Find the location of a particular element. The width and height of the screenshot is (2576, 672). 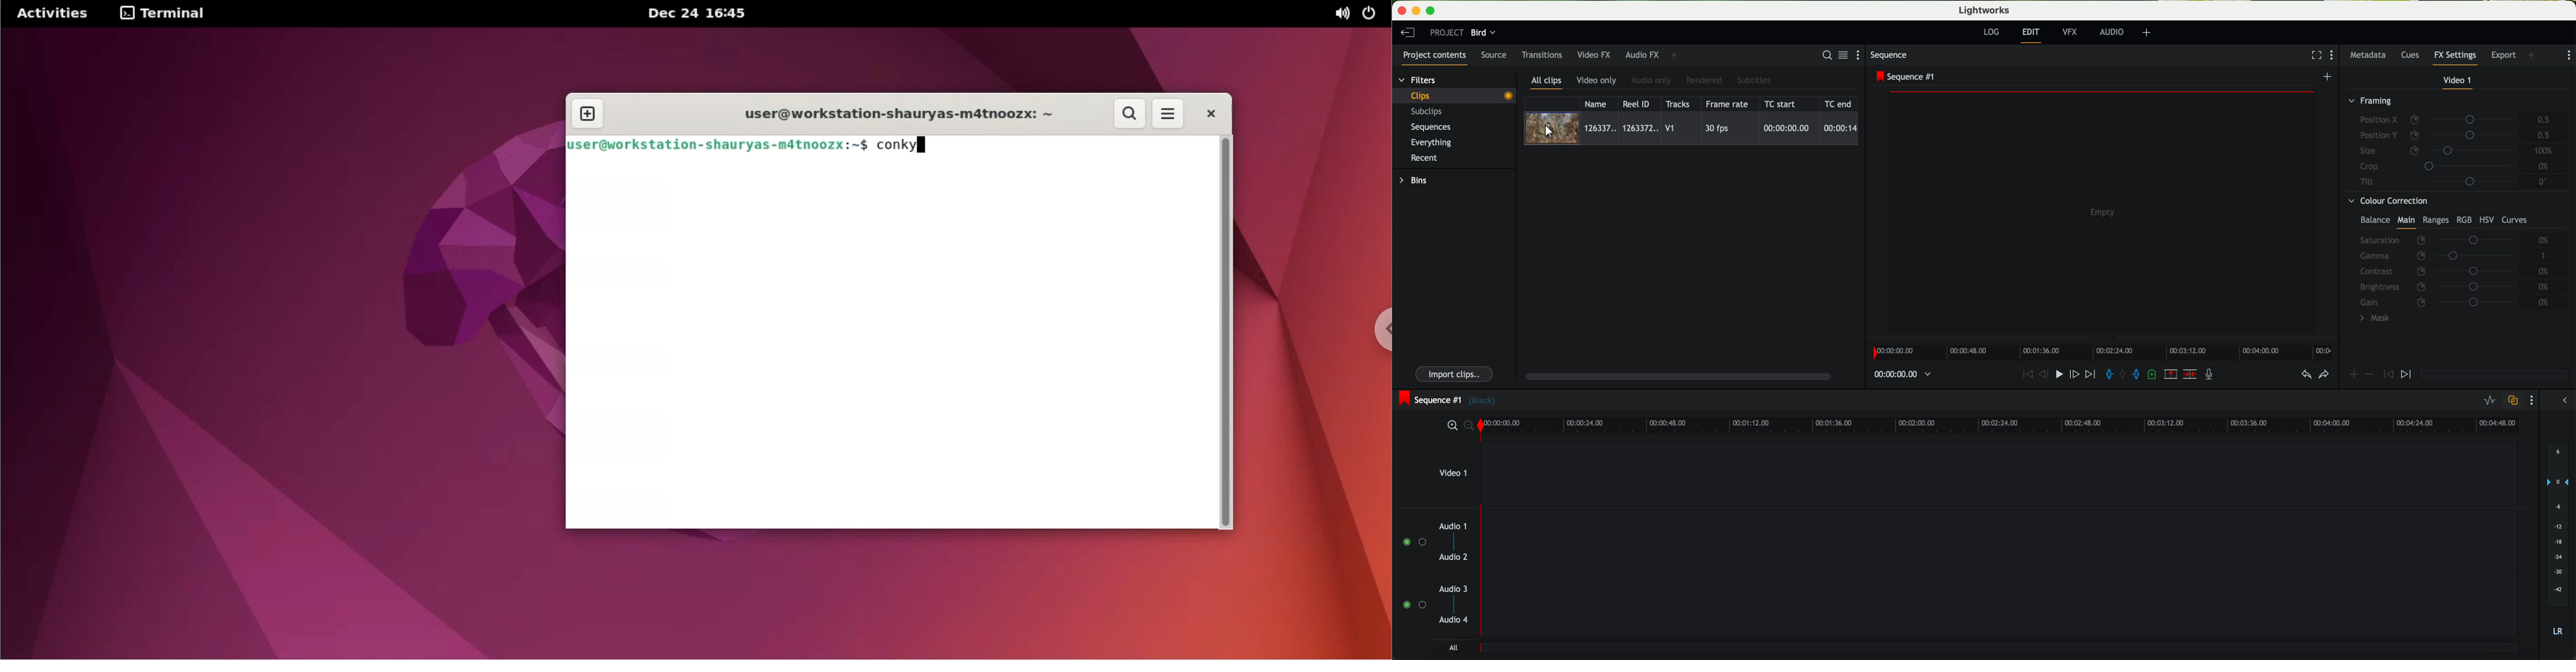

position X is located at coordinates (2440, 120).